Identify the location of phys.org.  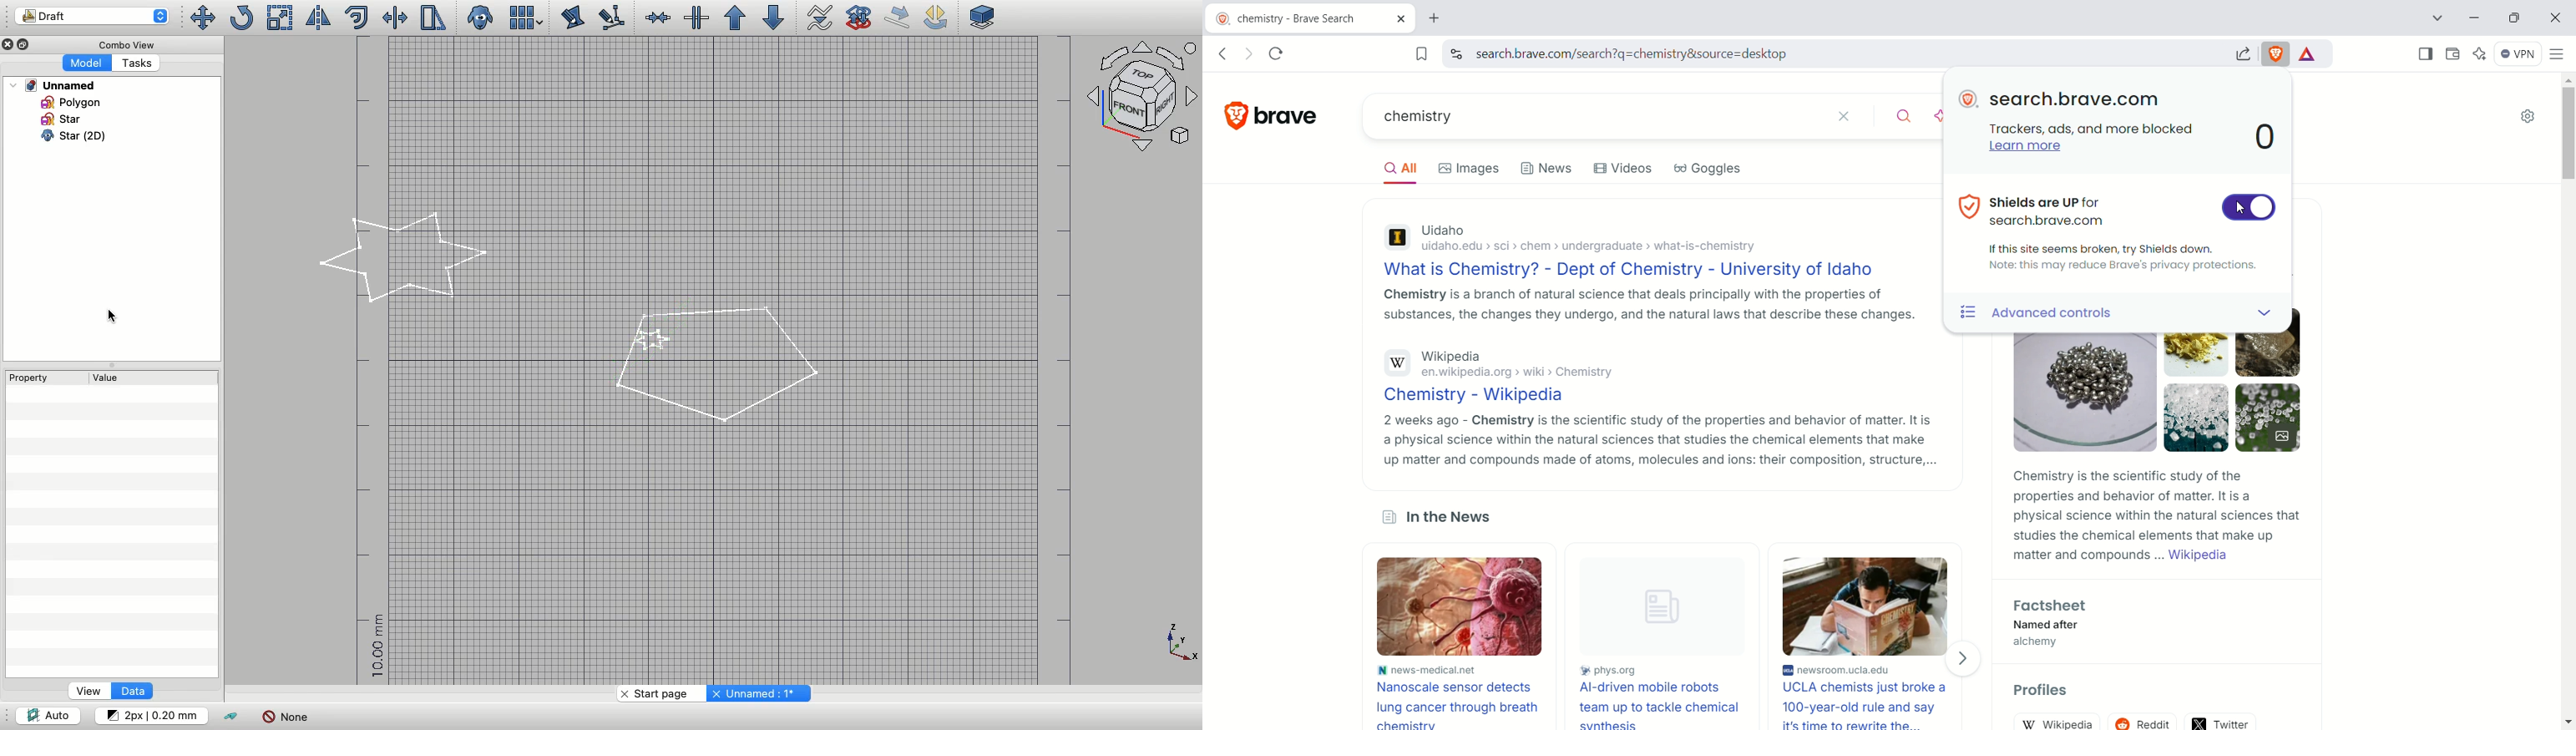
(1657, 672).